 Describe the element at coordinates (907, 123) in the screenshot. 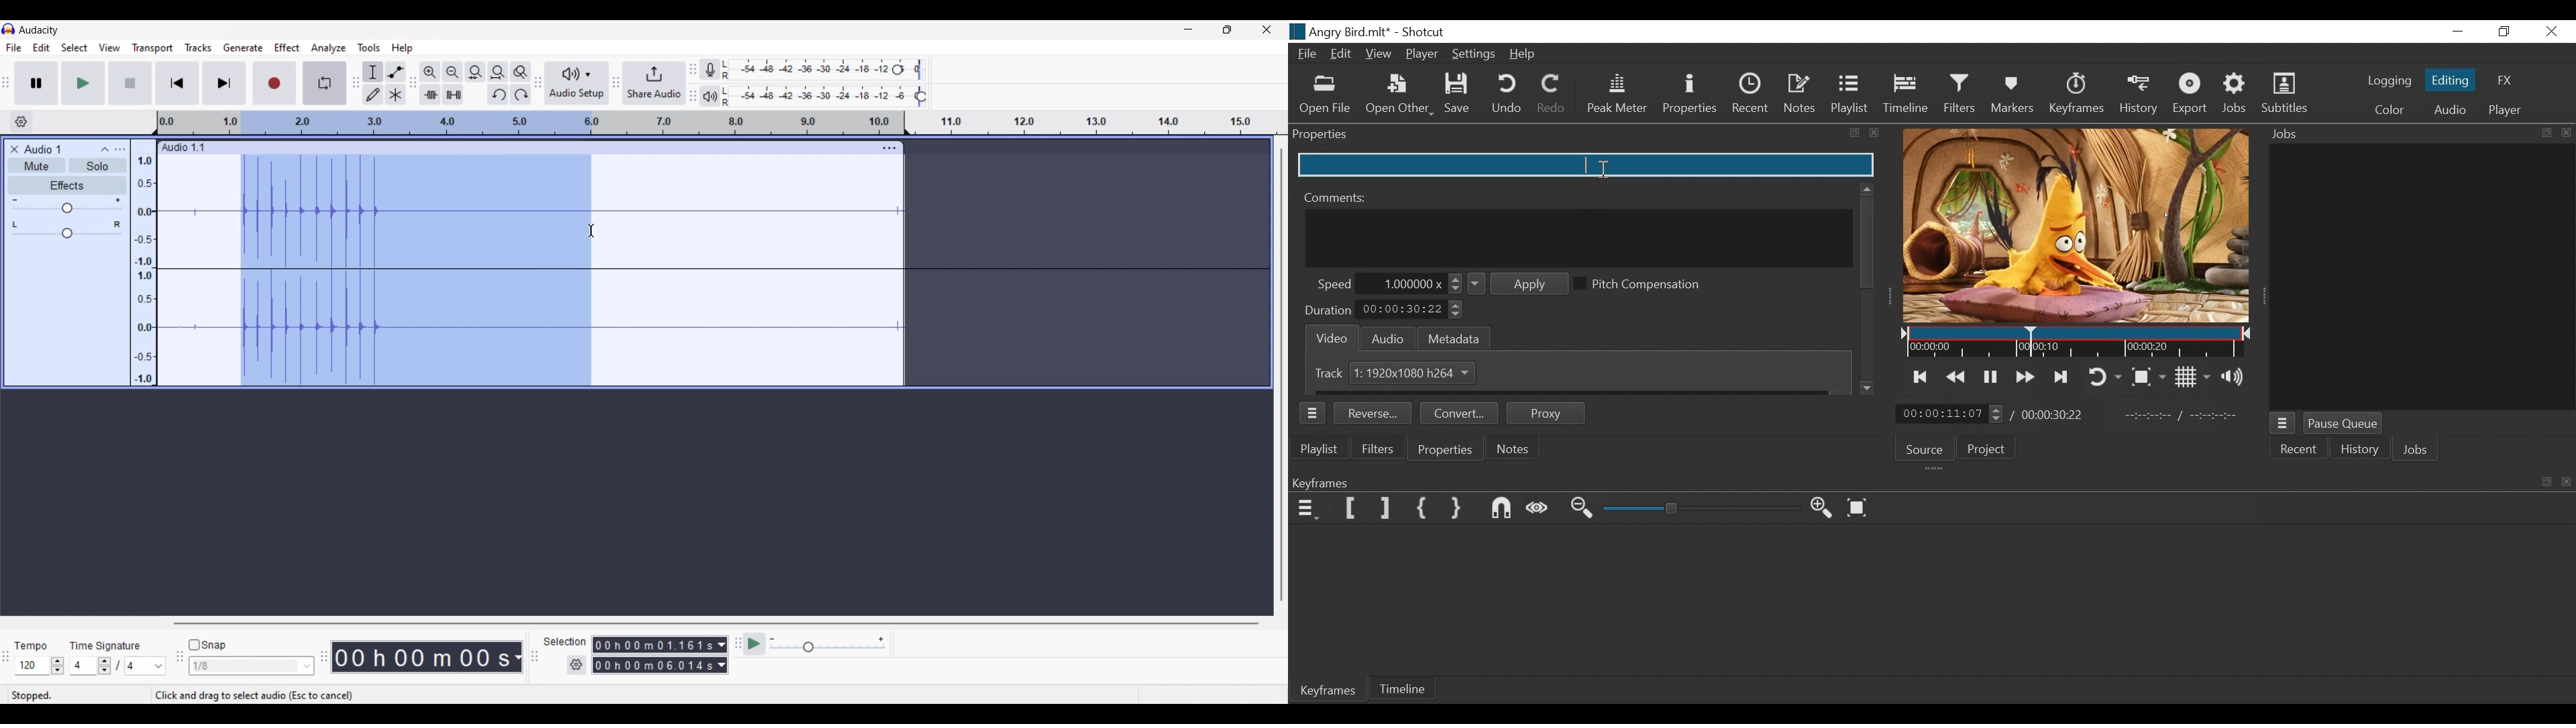

I see `Track header` at that location.